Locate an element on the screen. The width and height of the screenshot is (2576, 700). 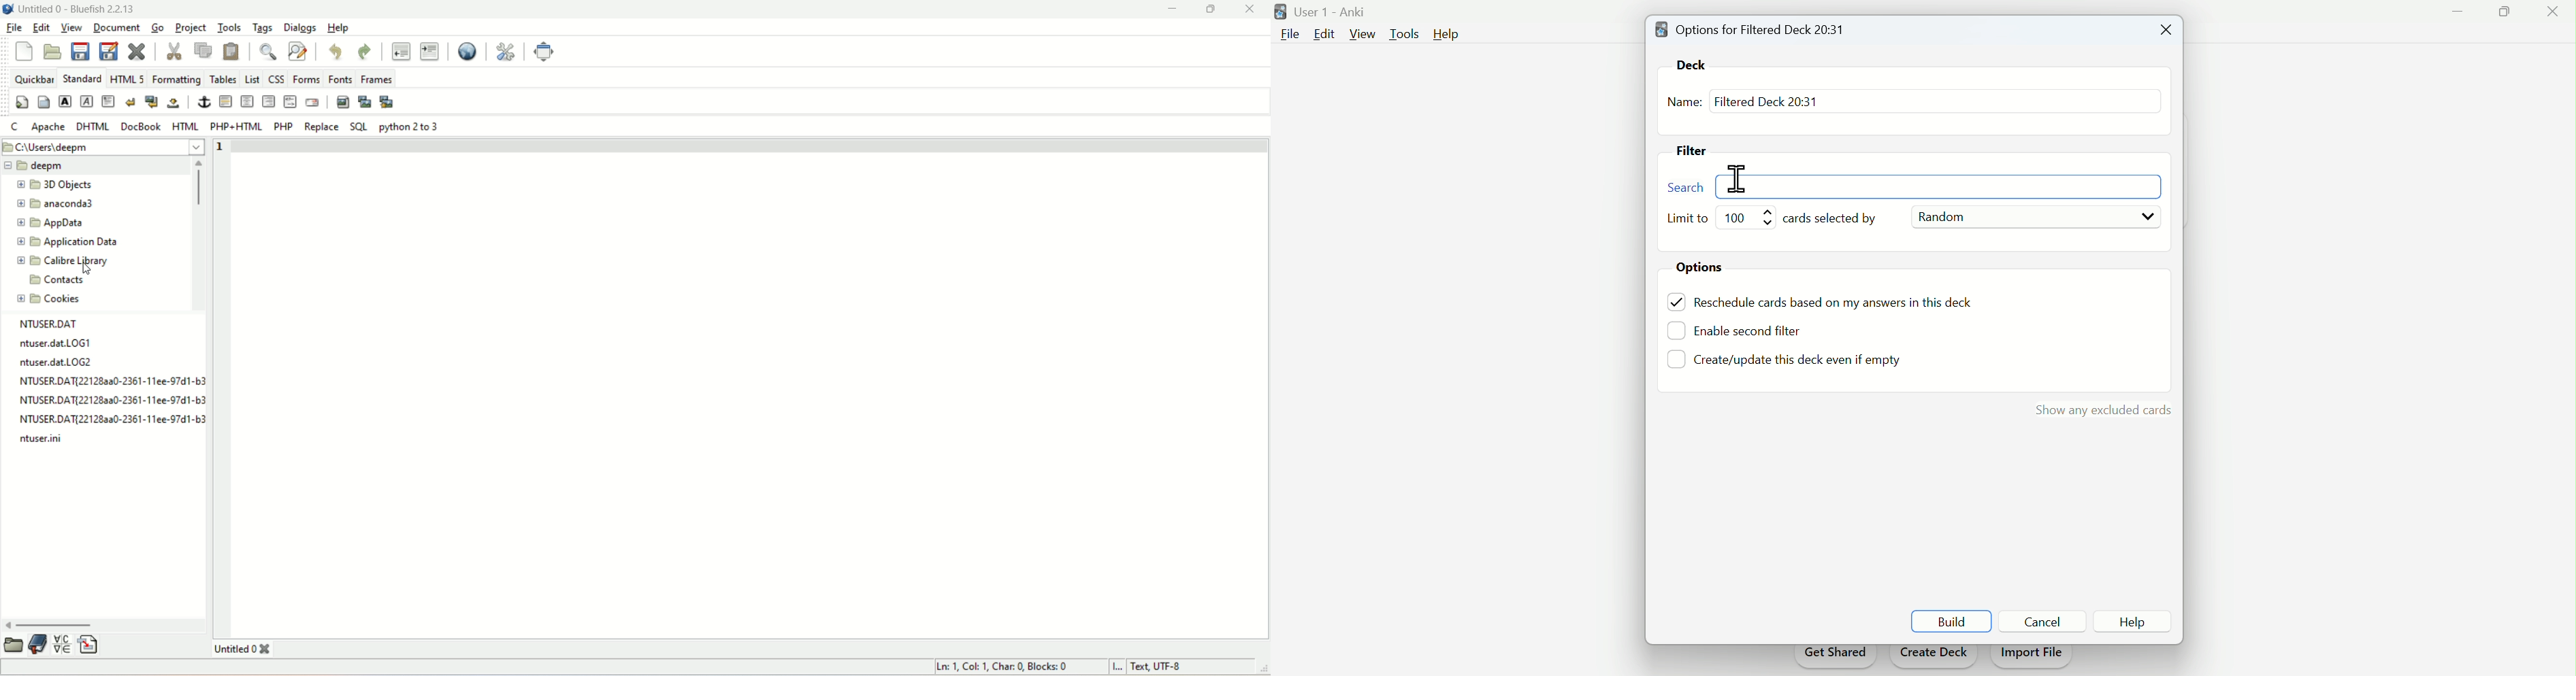
Edit is located at coordinates (1323, 33).